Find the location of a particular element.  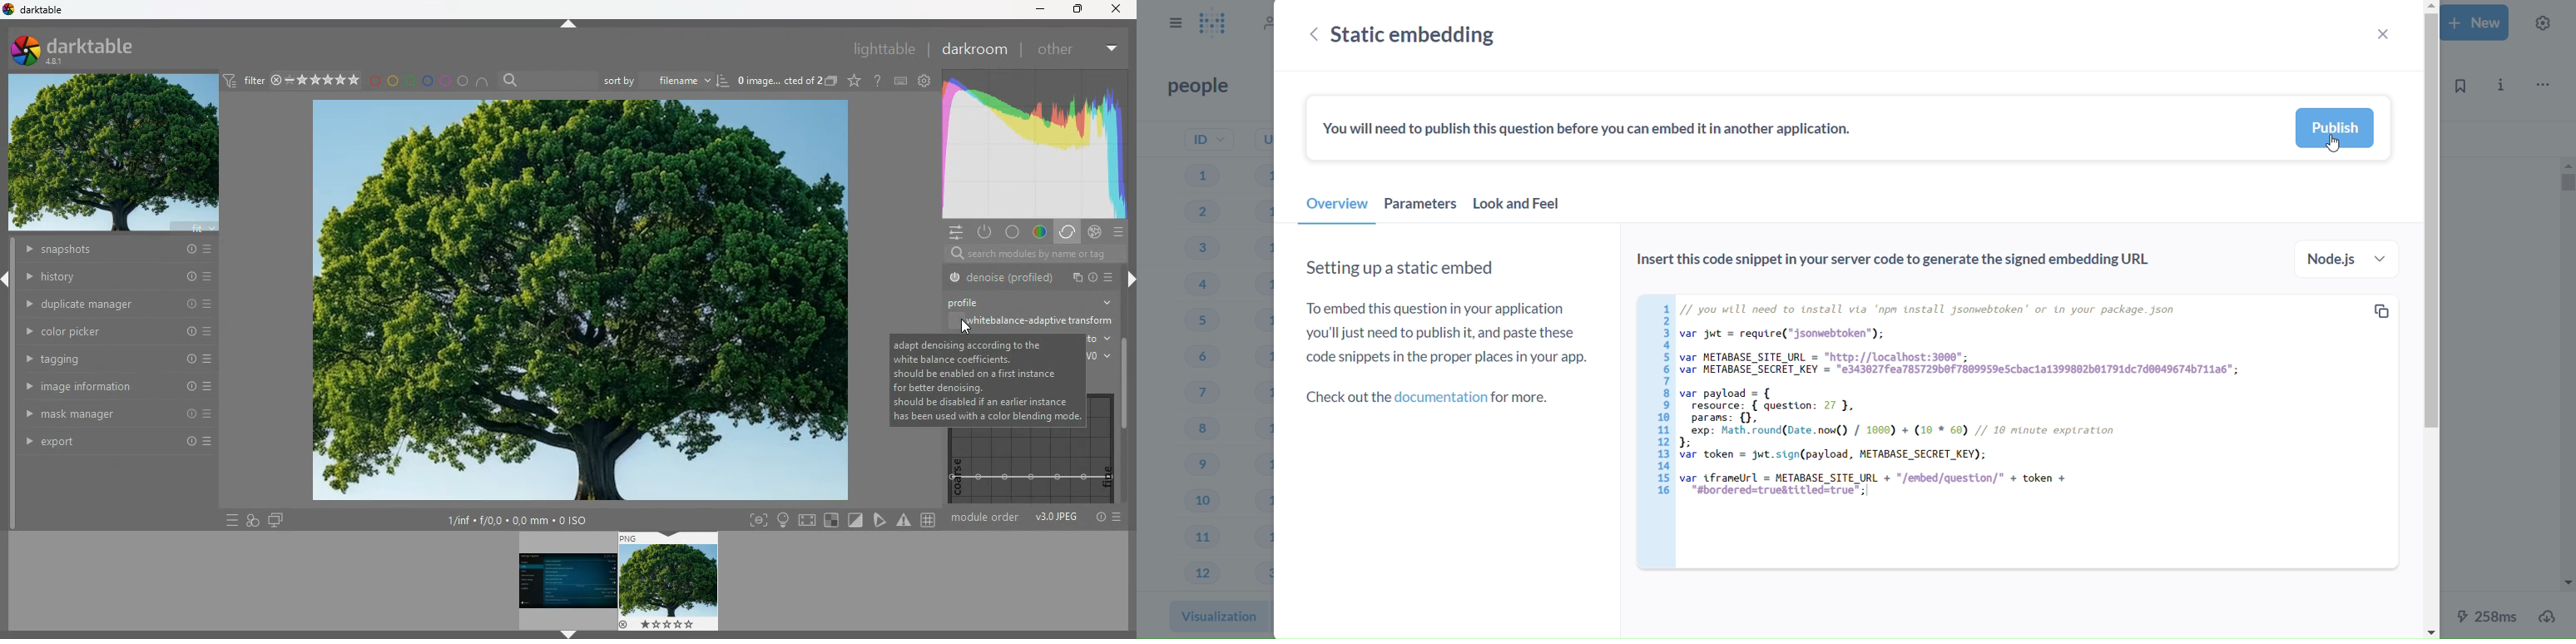

more is located at coordinates (1112, 276).